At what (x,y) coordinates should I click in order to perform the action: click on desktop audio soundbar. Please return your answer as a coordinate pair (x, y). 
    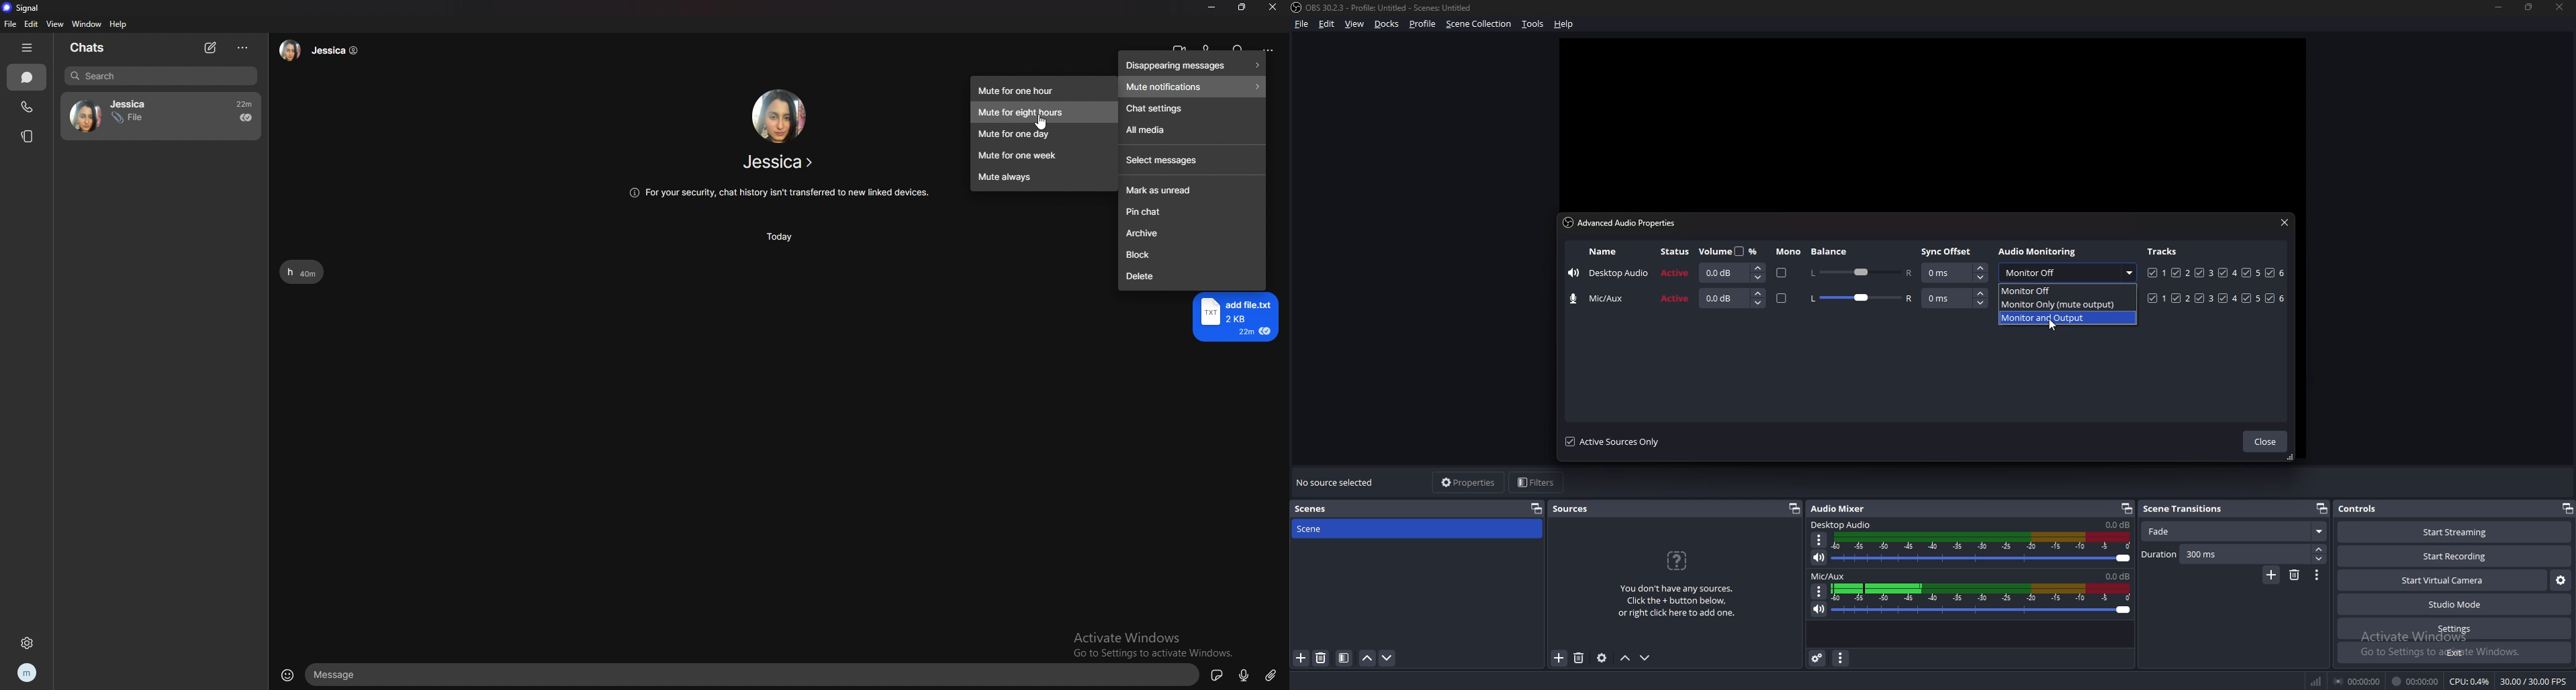
    Looking at the image, I should click on (1984, 548).